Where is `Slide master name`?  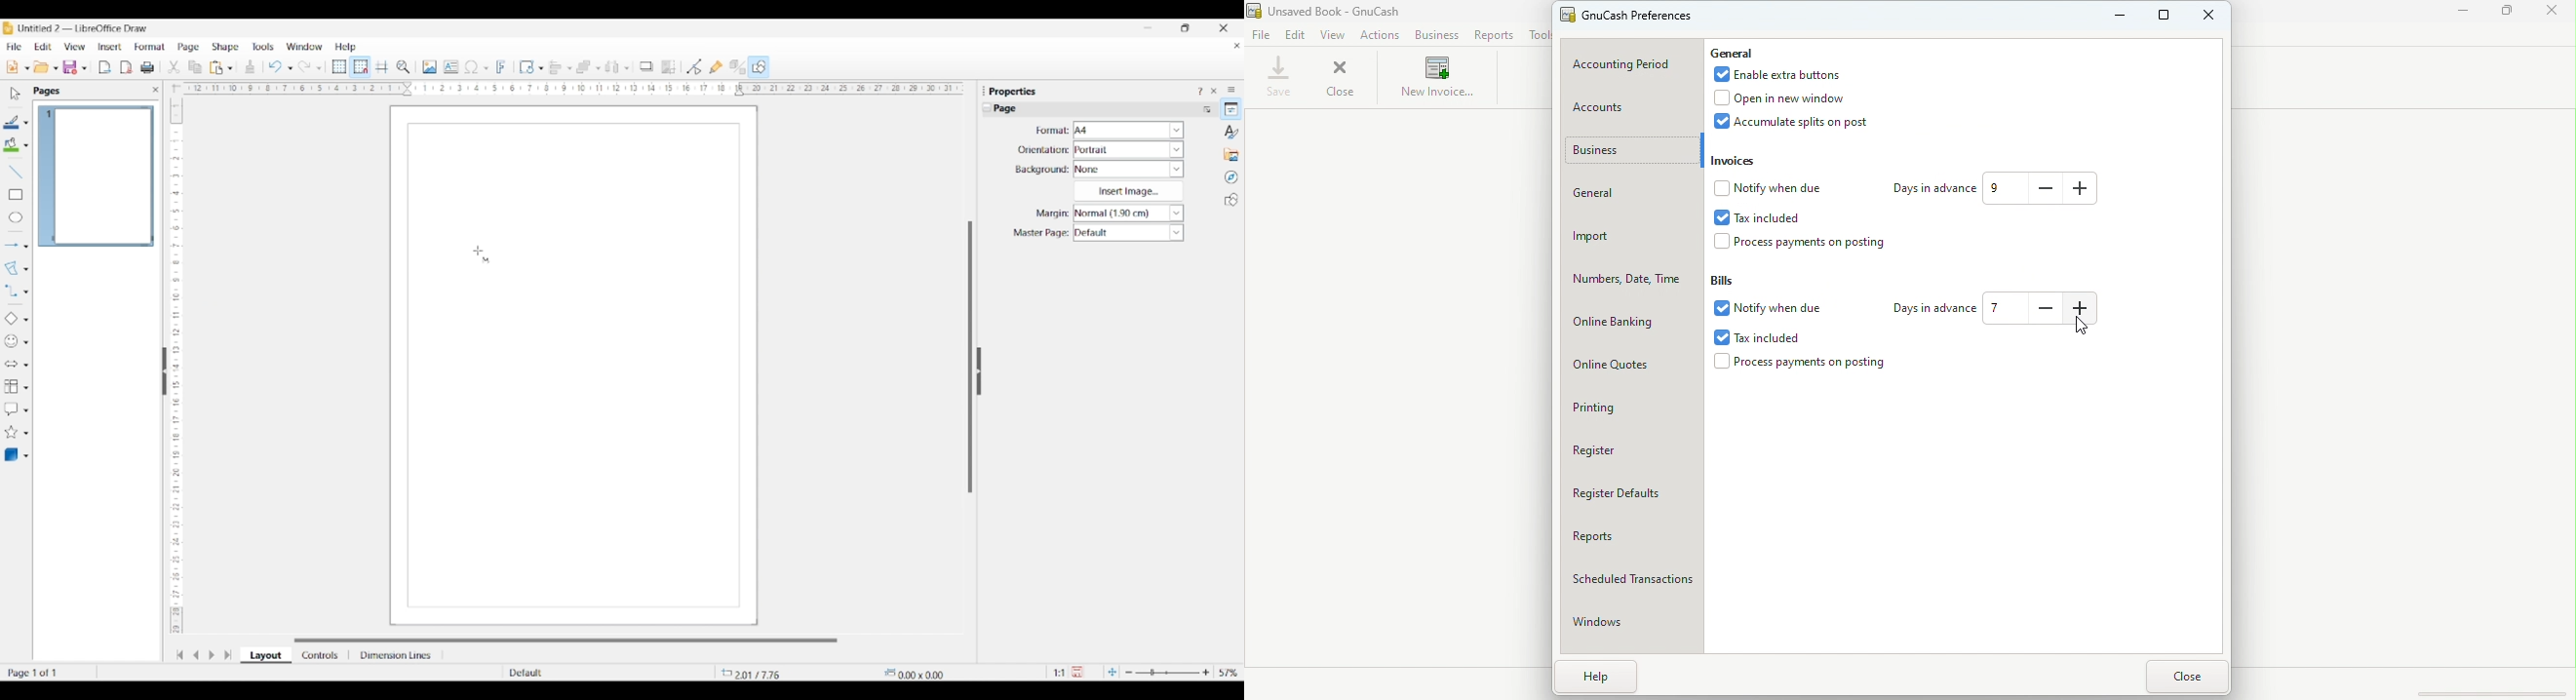
Slide master name is located at coordinates (581, 673).